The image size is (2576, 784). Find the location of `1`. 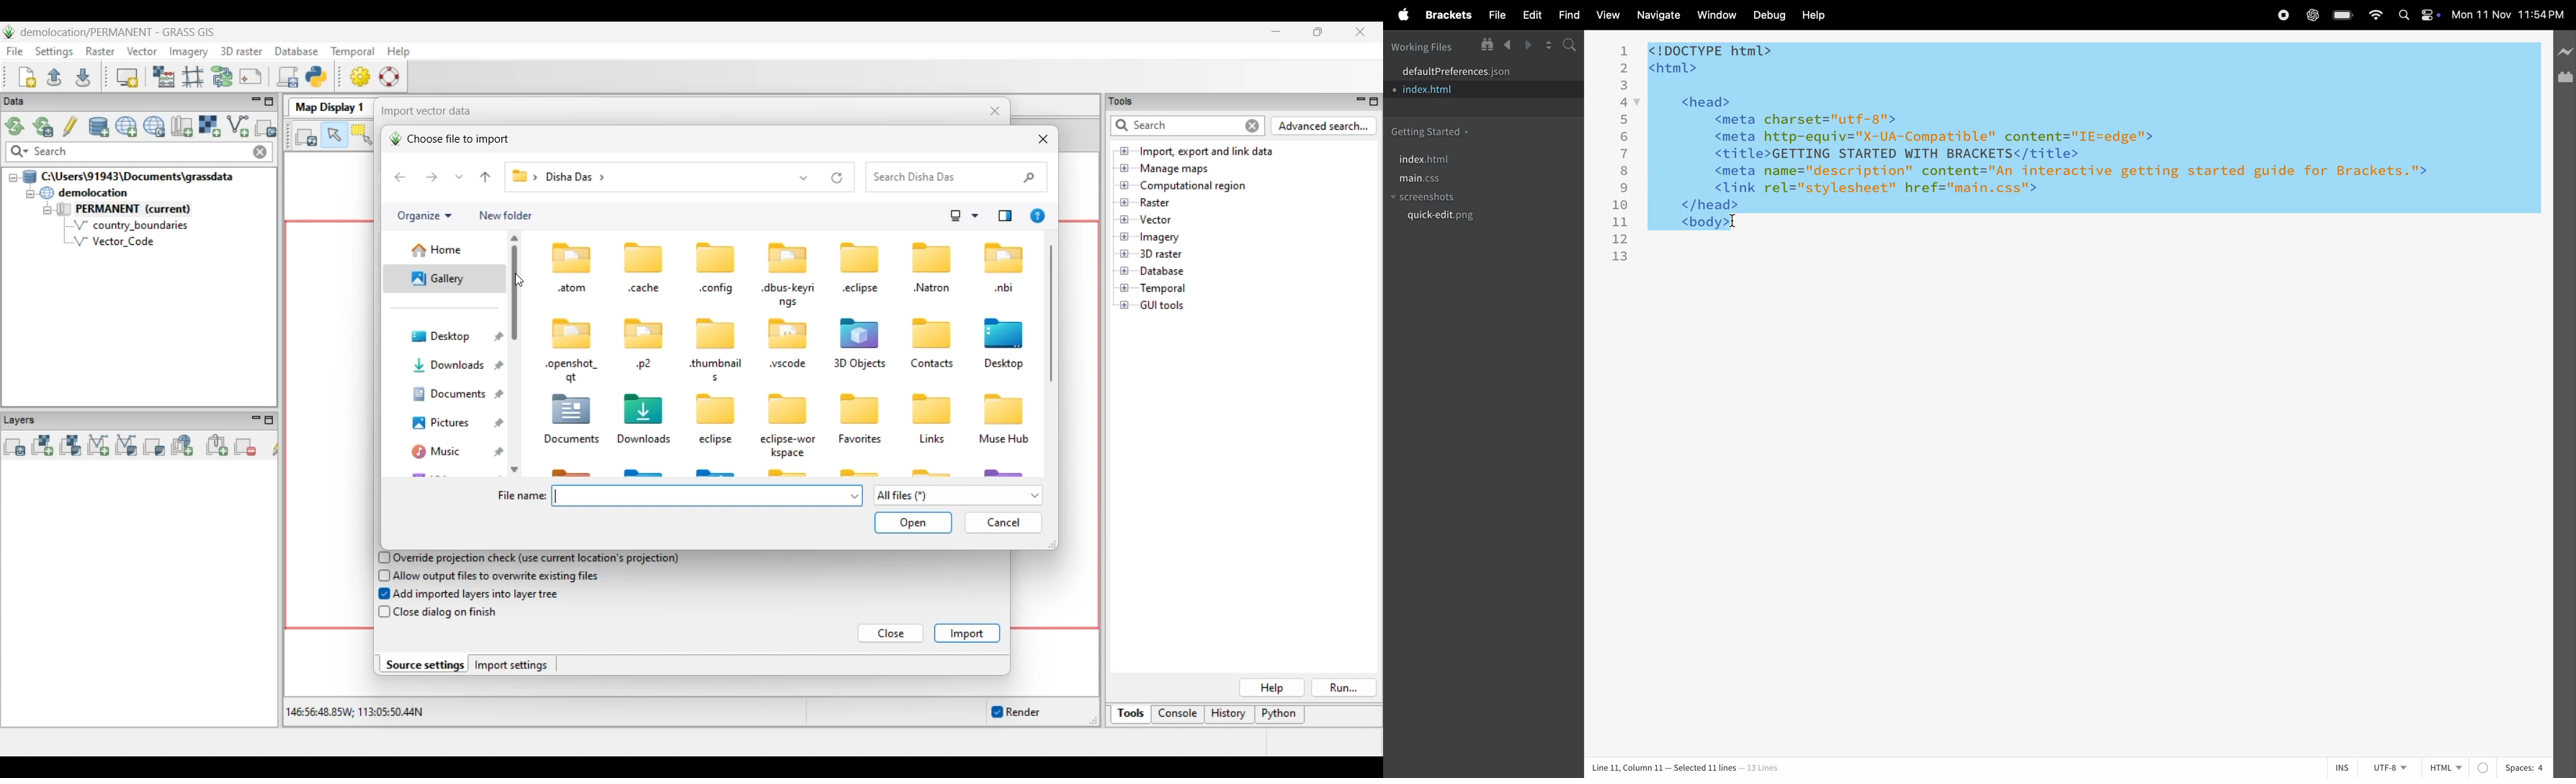

1 is located at coordinates (1623, 50).